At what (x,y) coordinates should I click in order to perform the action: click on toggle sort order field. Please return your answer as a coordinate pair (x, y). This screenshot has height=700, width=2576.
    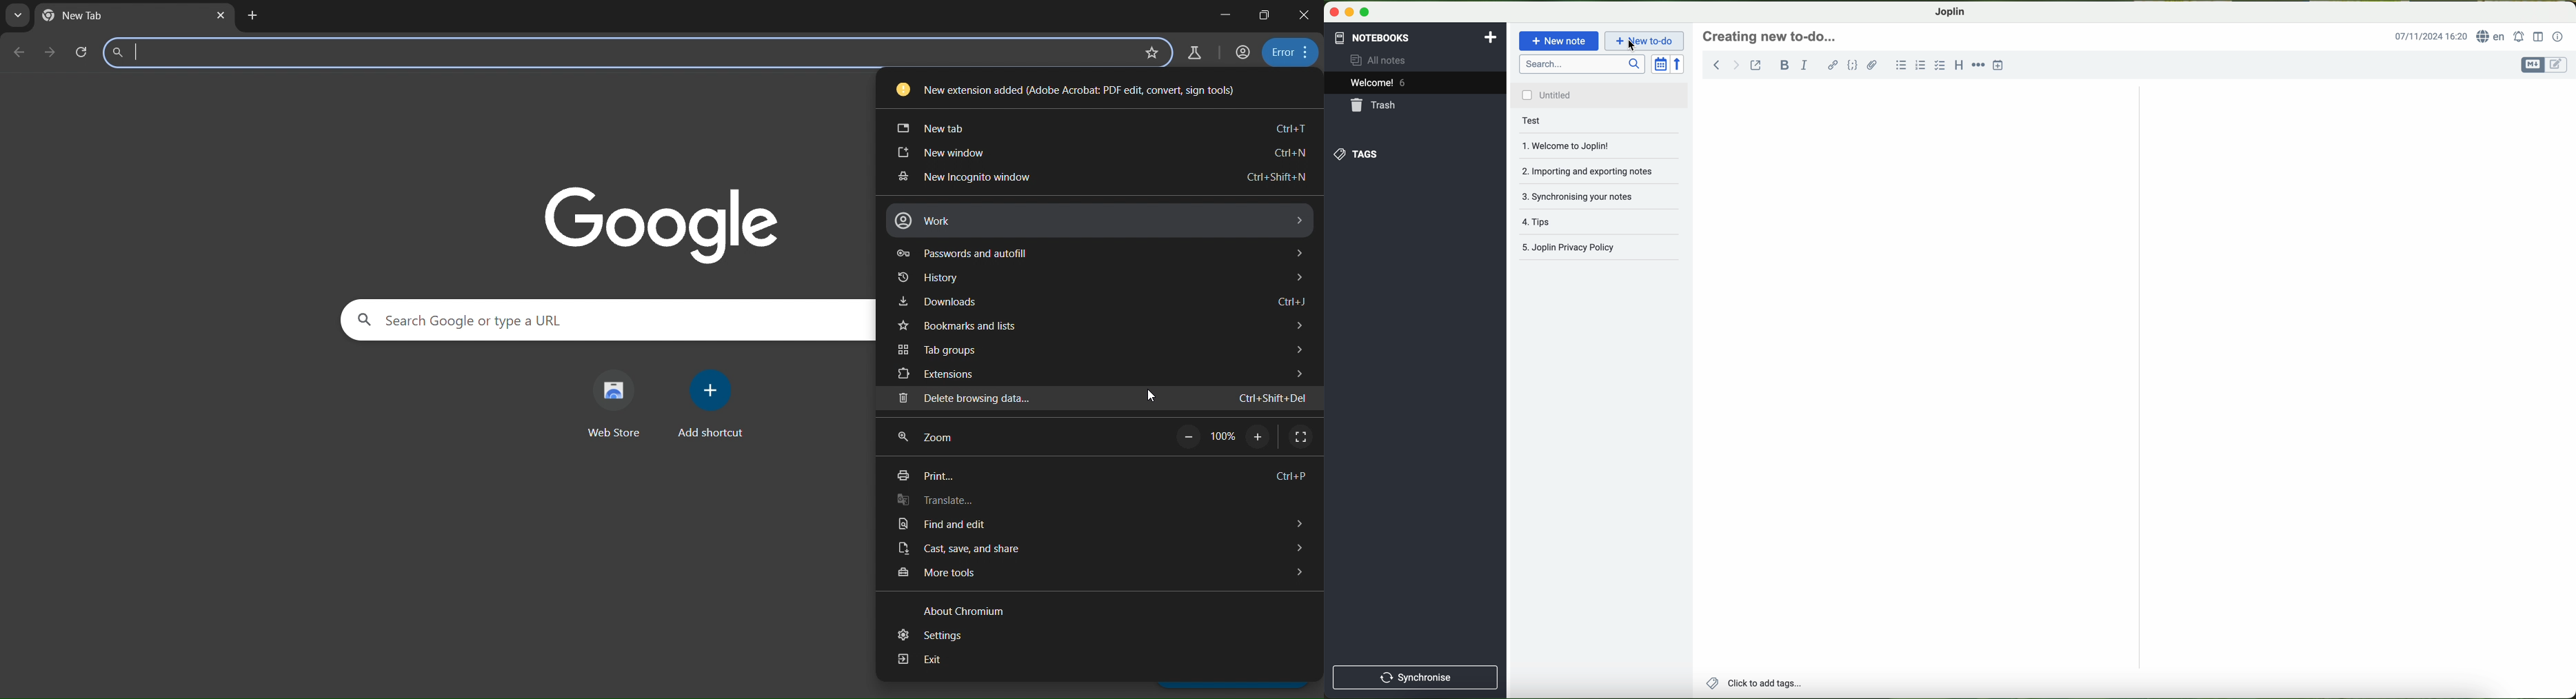
    Looking at the image, I should click on (1660, 63).